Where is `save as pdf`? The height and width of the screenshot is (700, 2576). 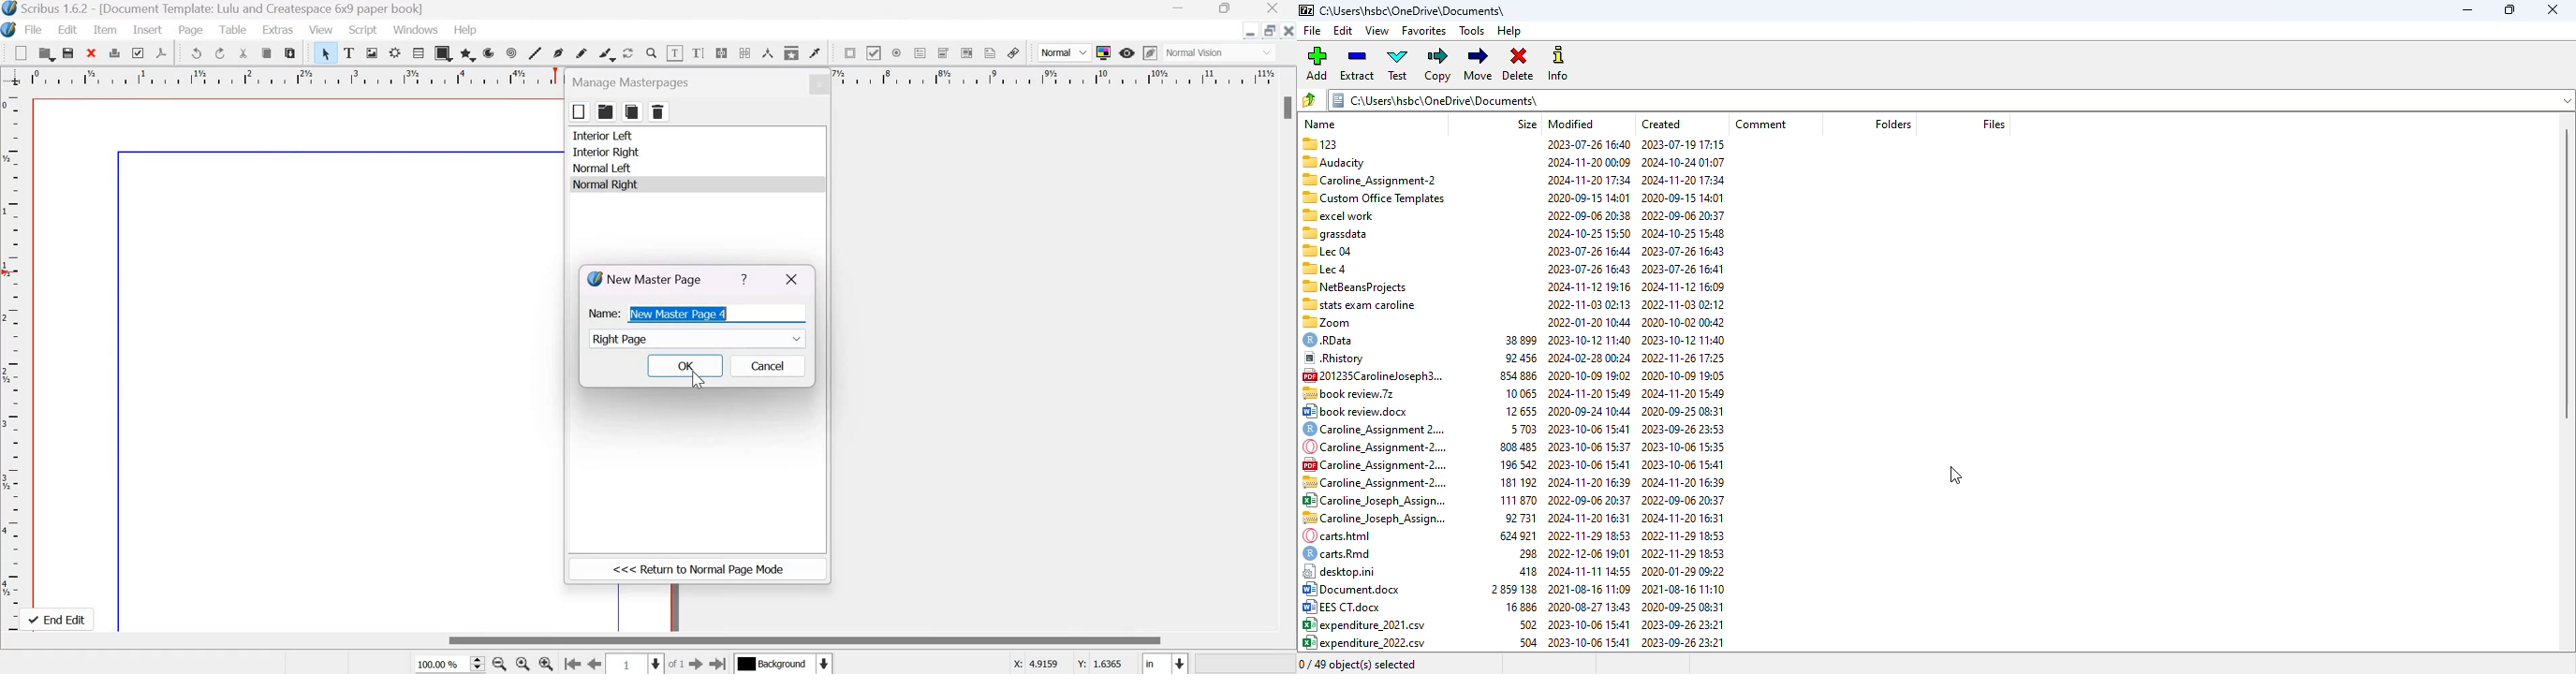
save as pdf is located at coordinates (163, 53).